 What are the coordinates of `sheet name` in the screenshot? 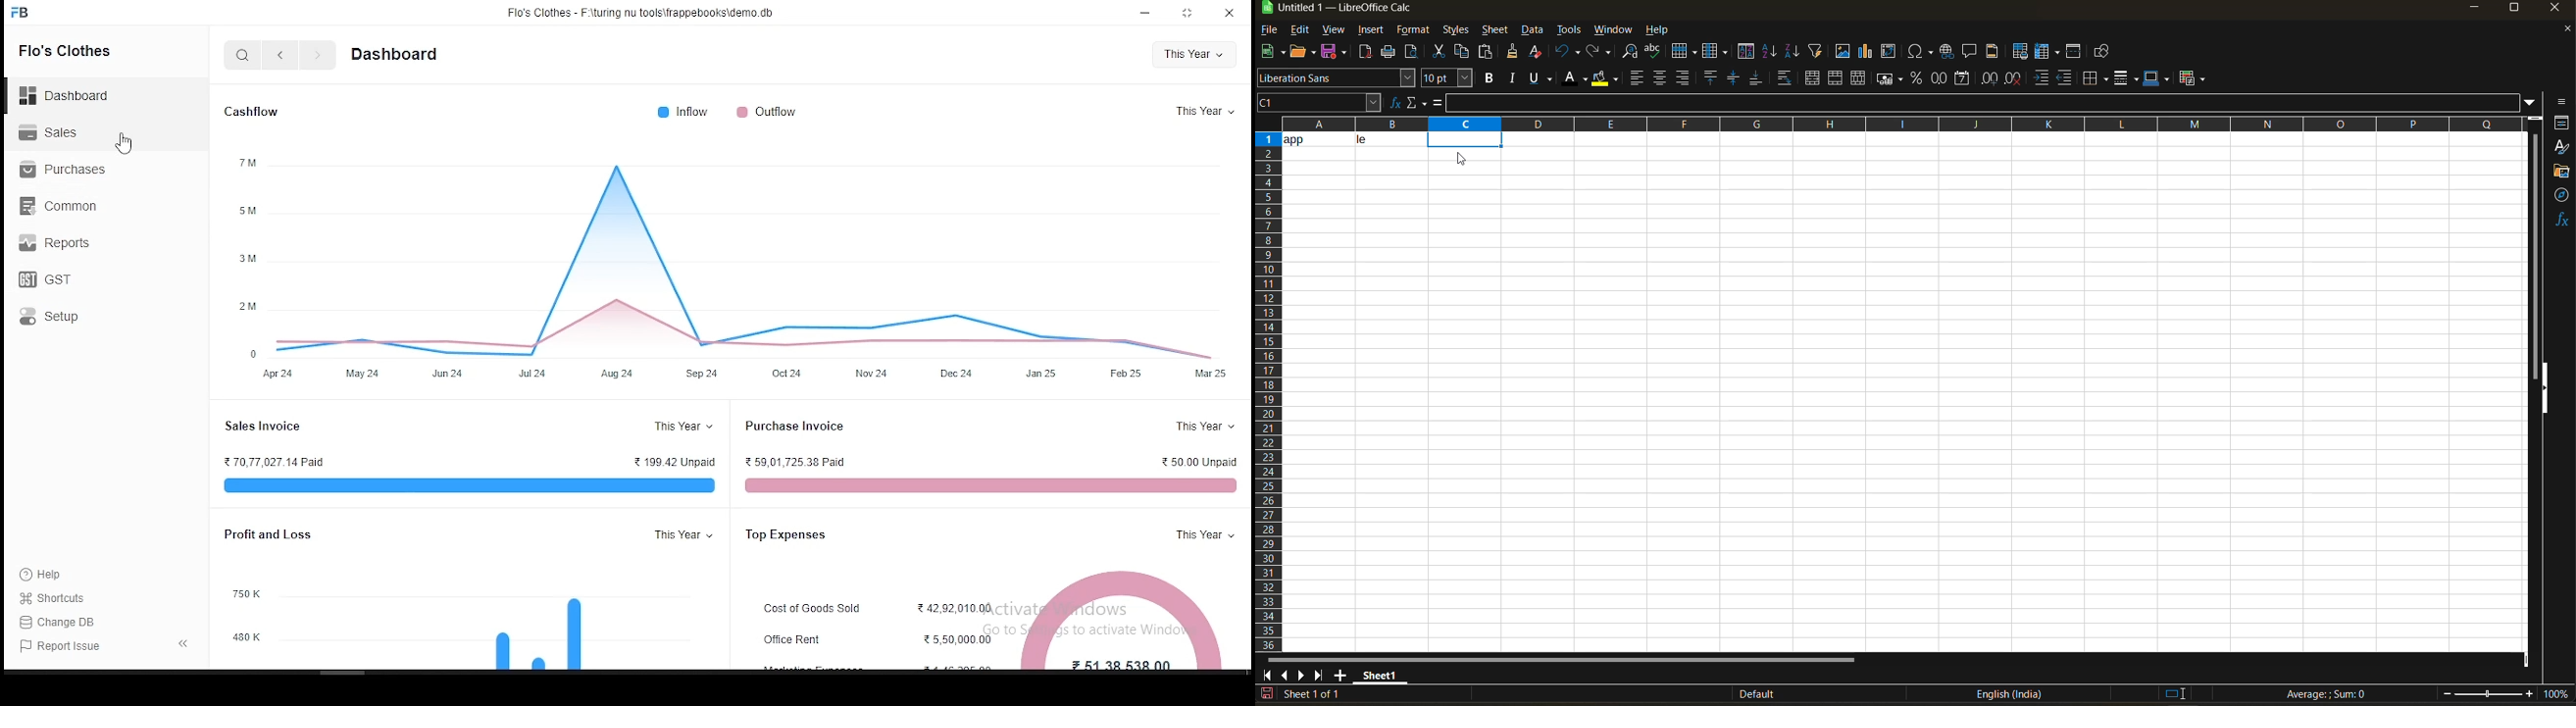 It's located at (1378, 673).